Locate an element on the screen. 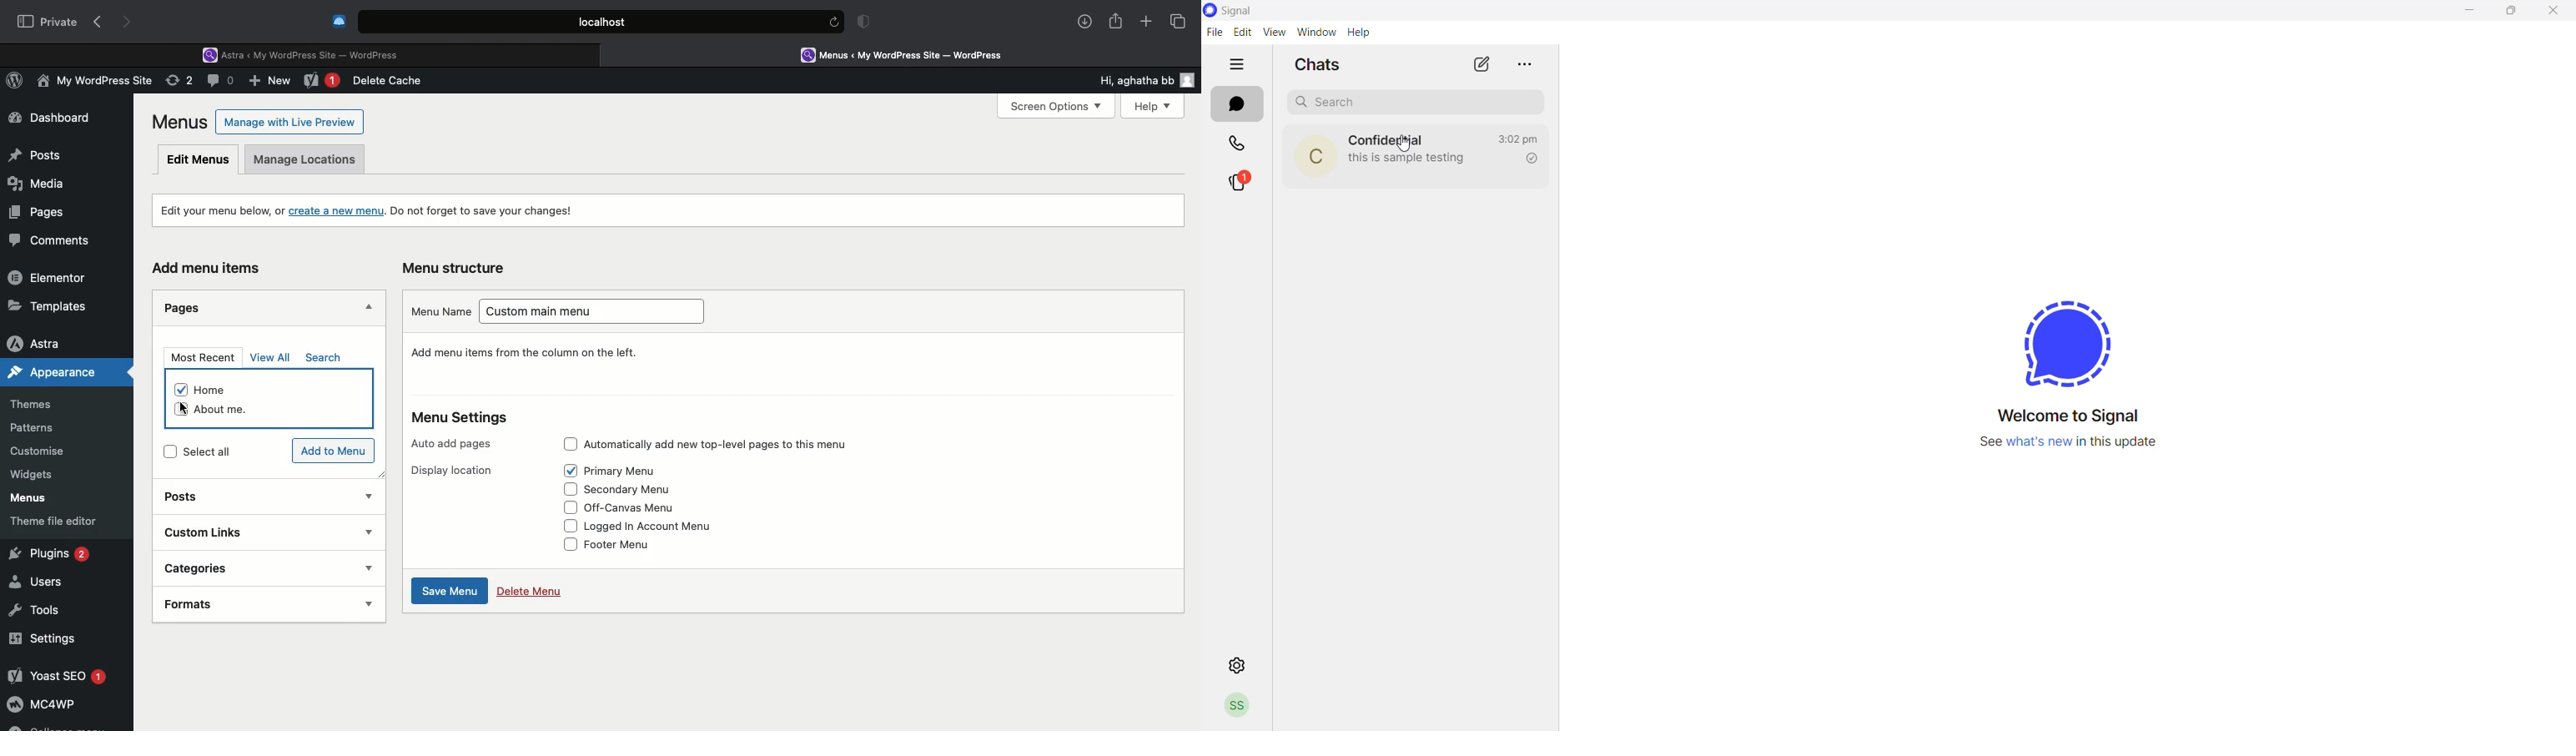 The image size is (2576, 756). create a new menu is located at coordinates (338, 209).